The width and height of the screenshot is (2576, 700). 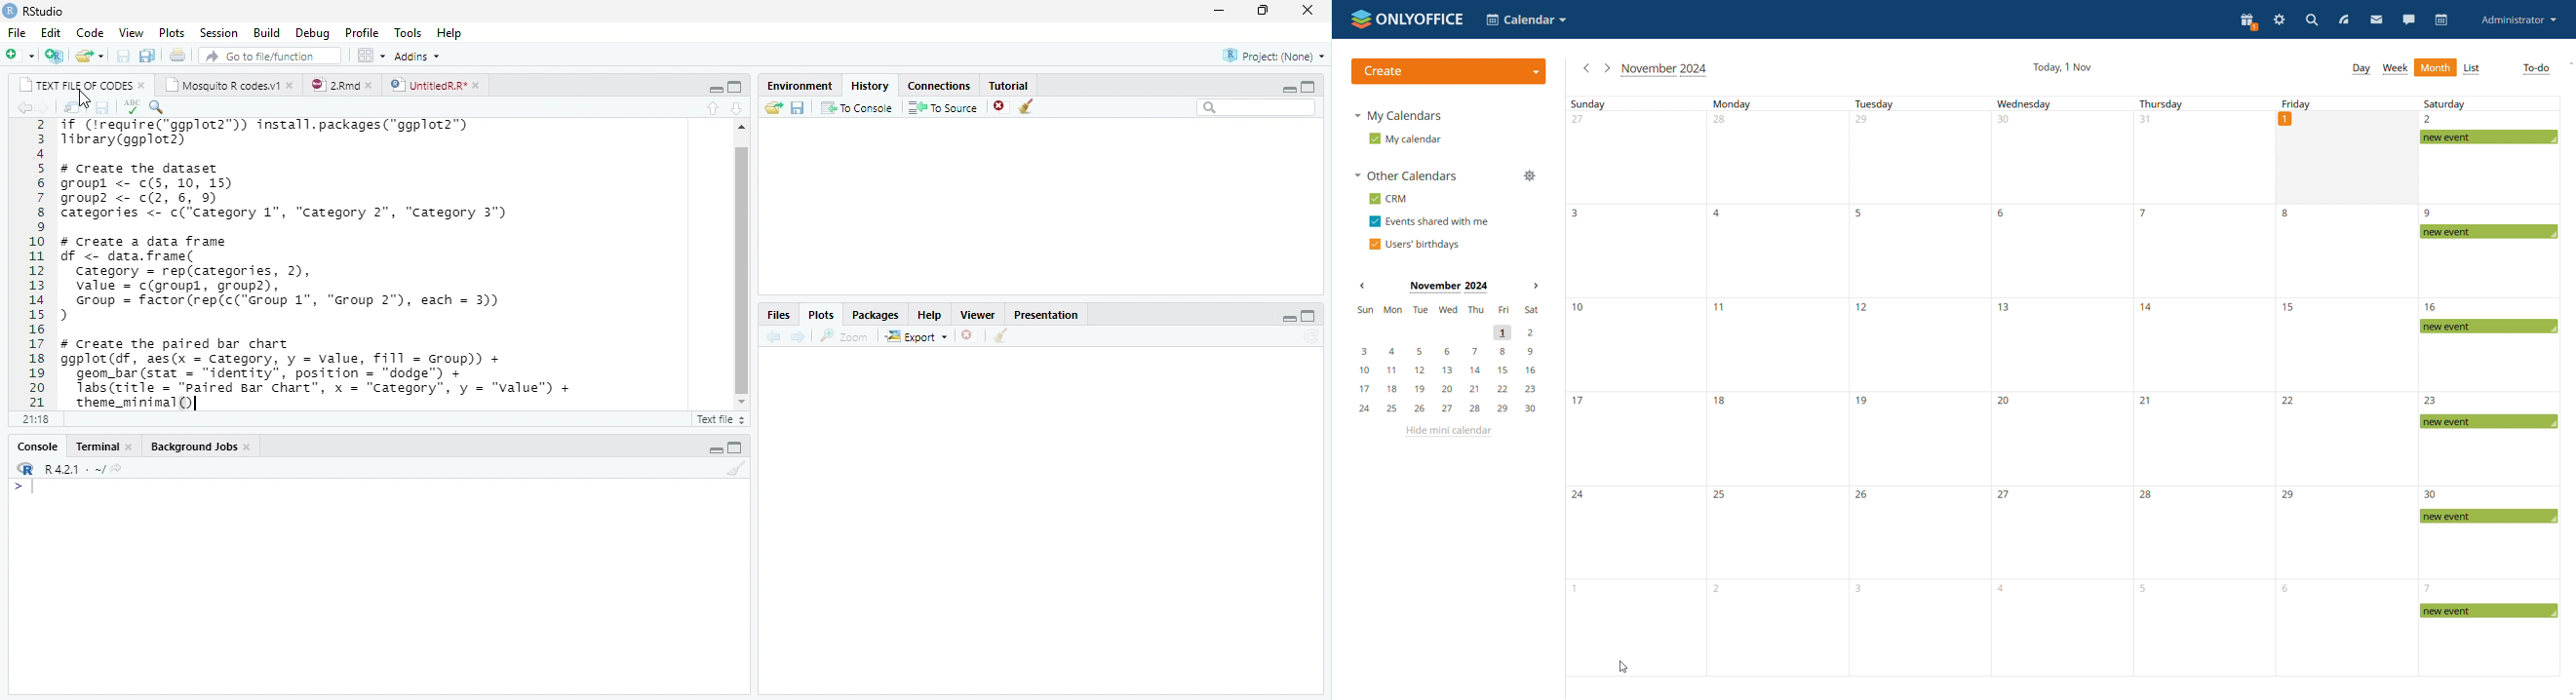 What do you see at coordinates (967, 334) in the screenshot?
I see `close` at bounding box center [967, 334].